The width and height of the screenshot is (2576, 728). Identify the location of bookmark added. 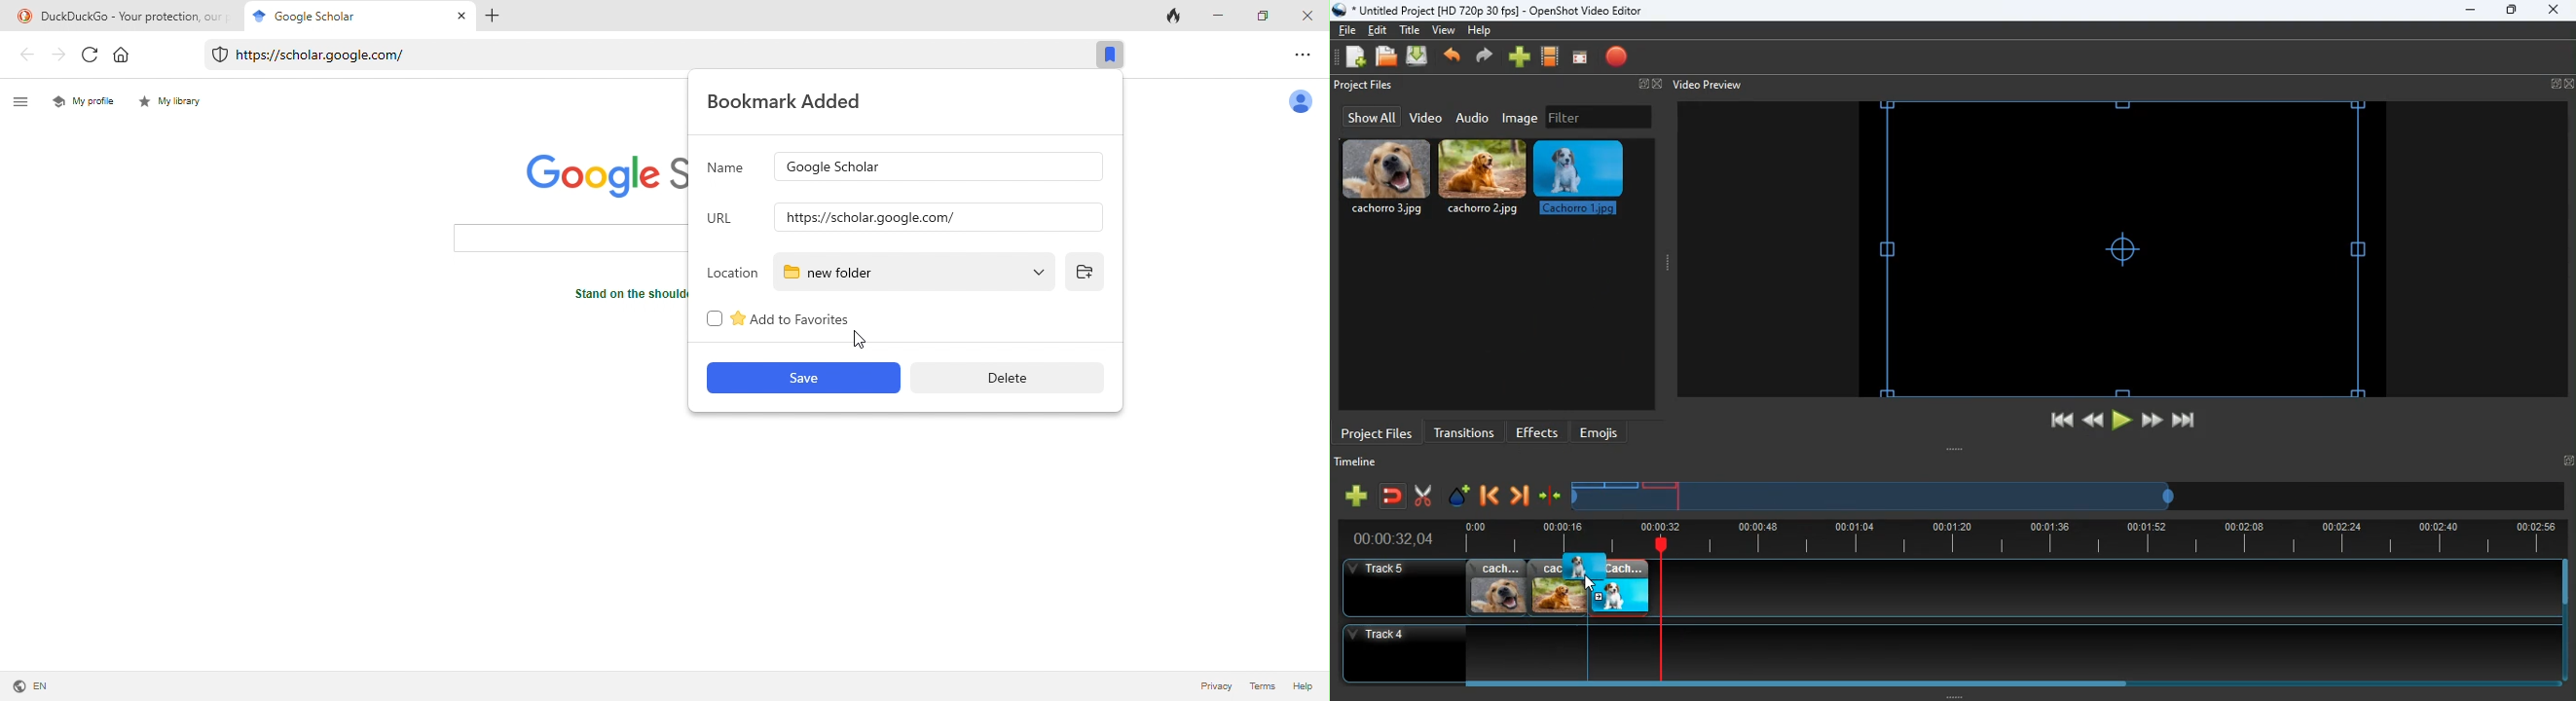
(790, 104).